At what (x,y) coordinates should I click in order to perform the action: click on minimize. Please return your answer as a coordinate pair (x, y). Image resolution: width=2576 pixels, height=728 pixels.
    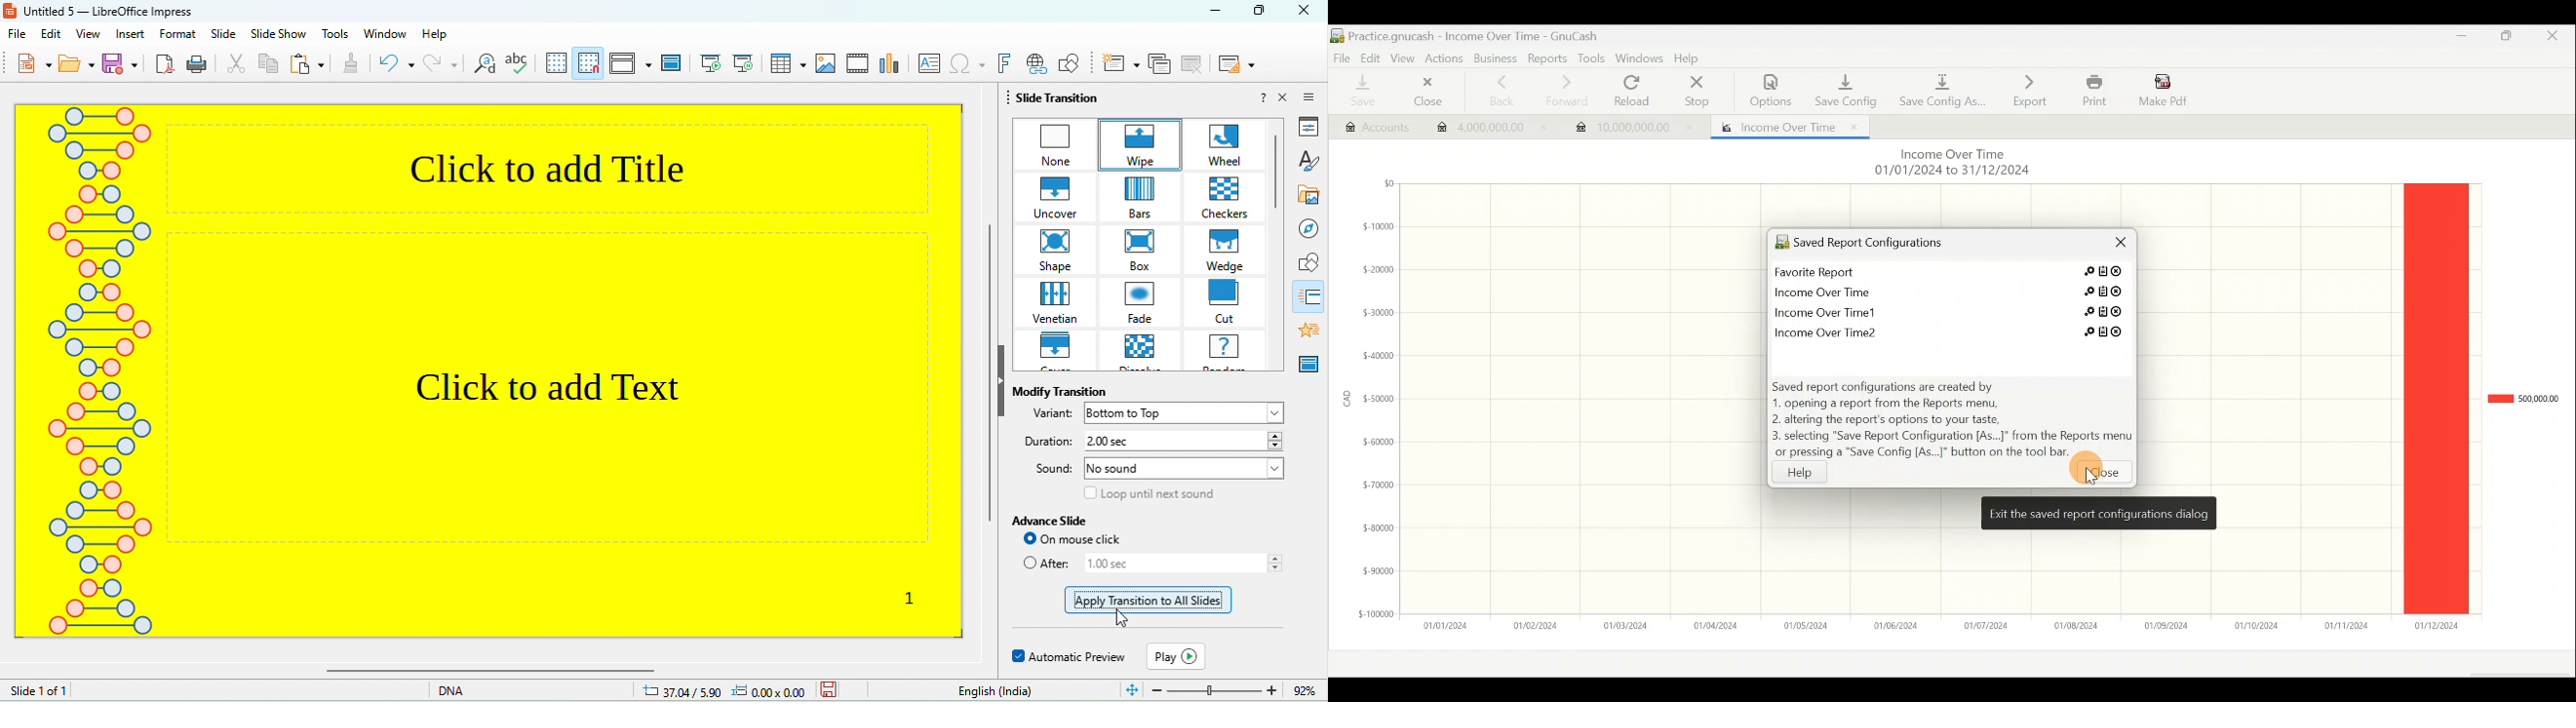
    Looking at the image, I should click on (1211, 13).